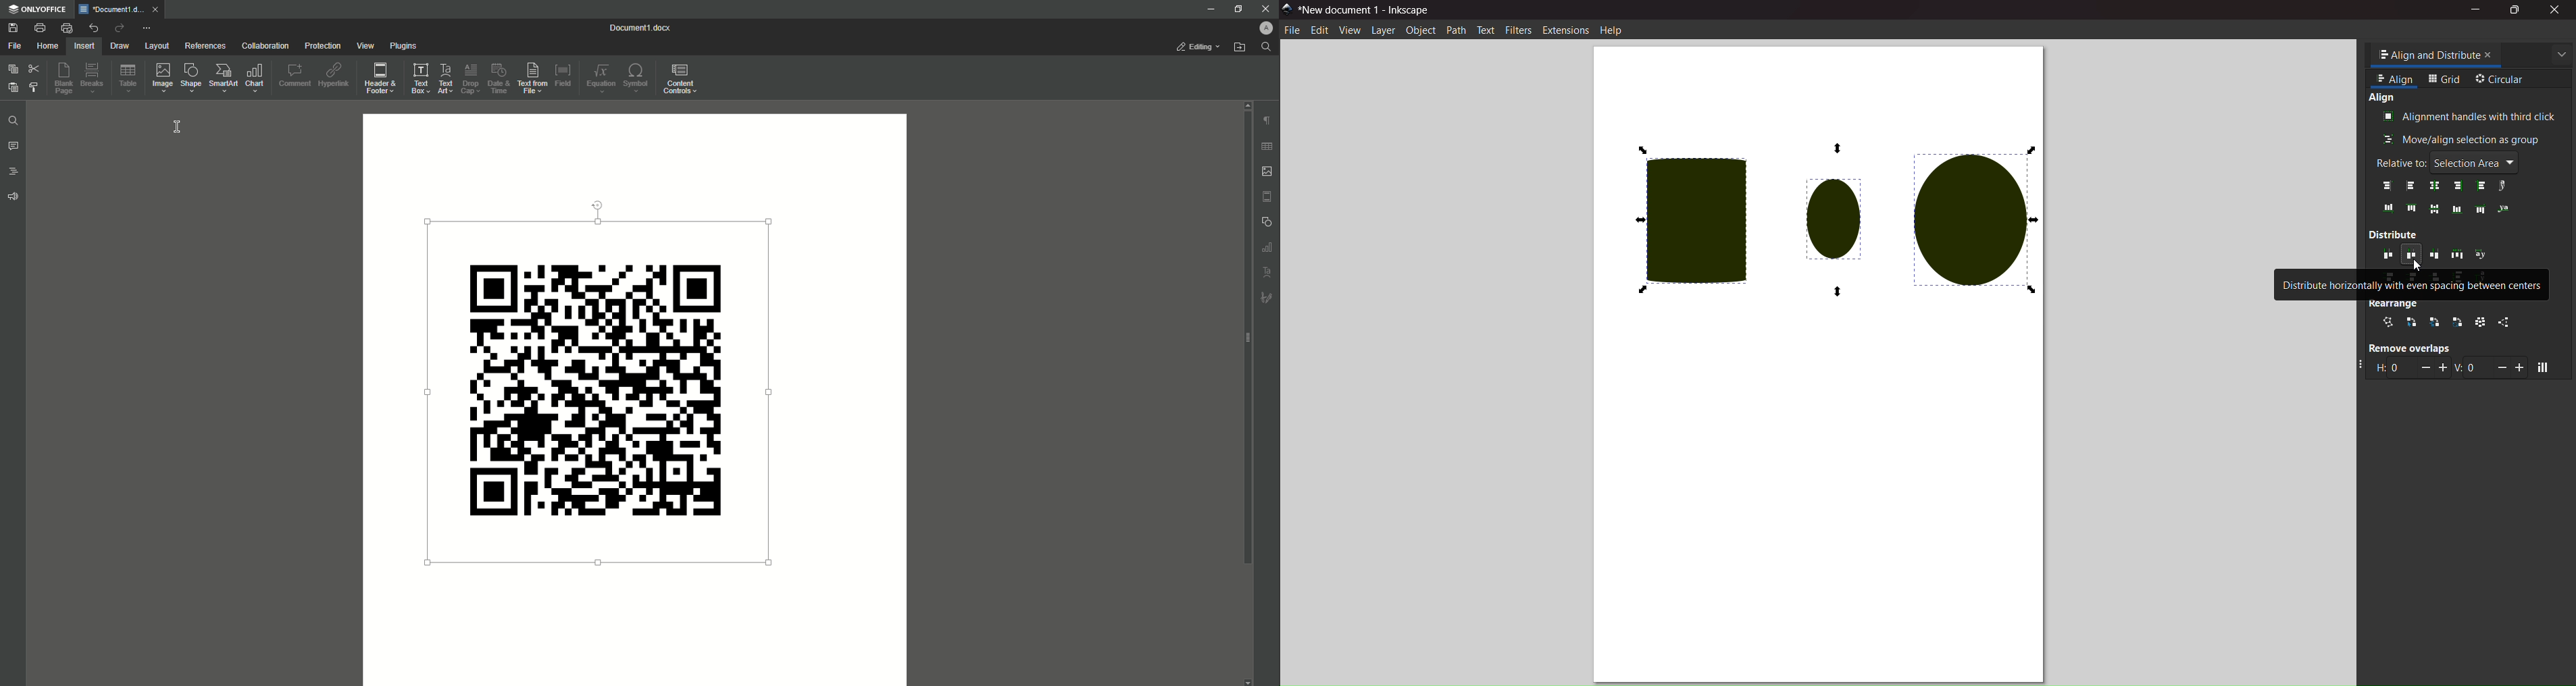  Describe the element at coordinates (49, 47) in the screenshot. I see `Home` at that location.